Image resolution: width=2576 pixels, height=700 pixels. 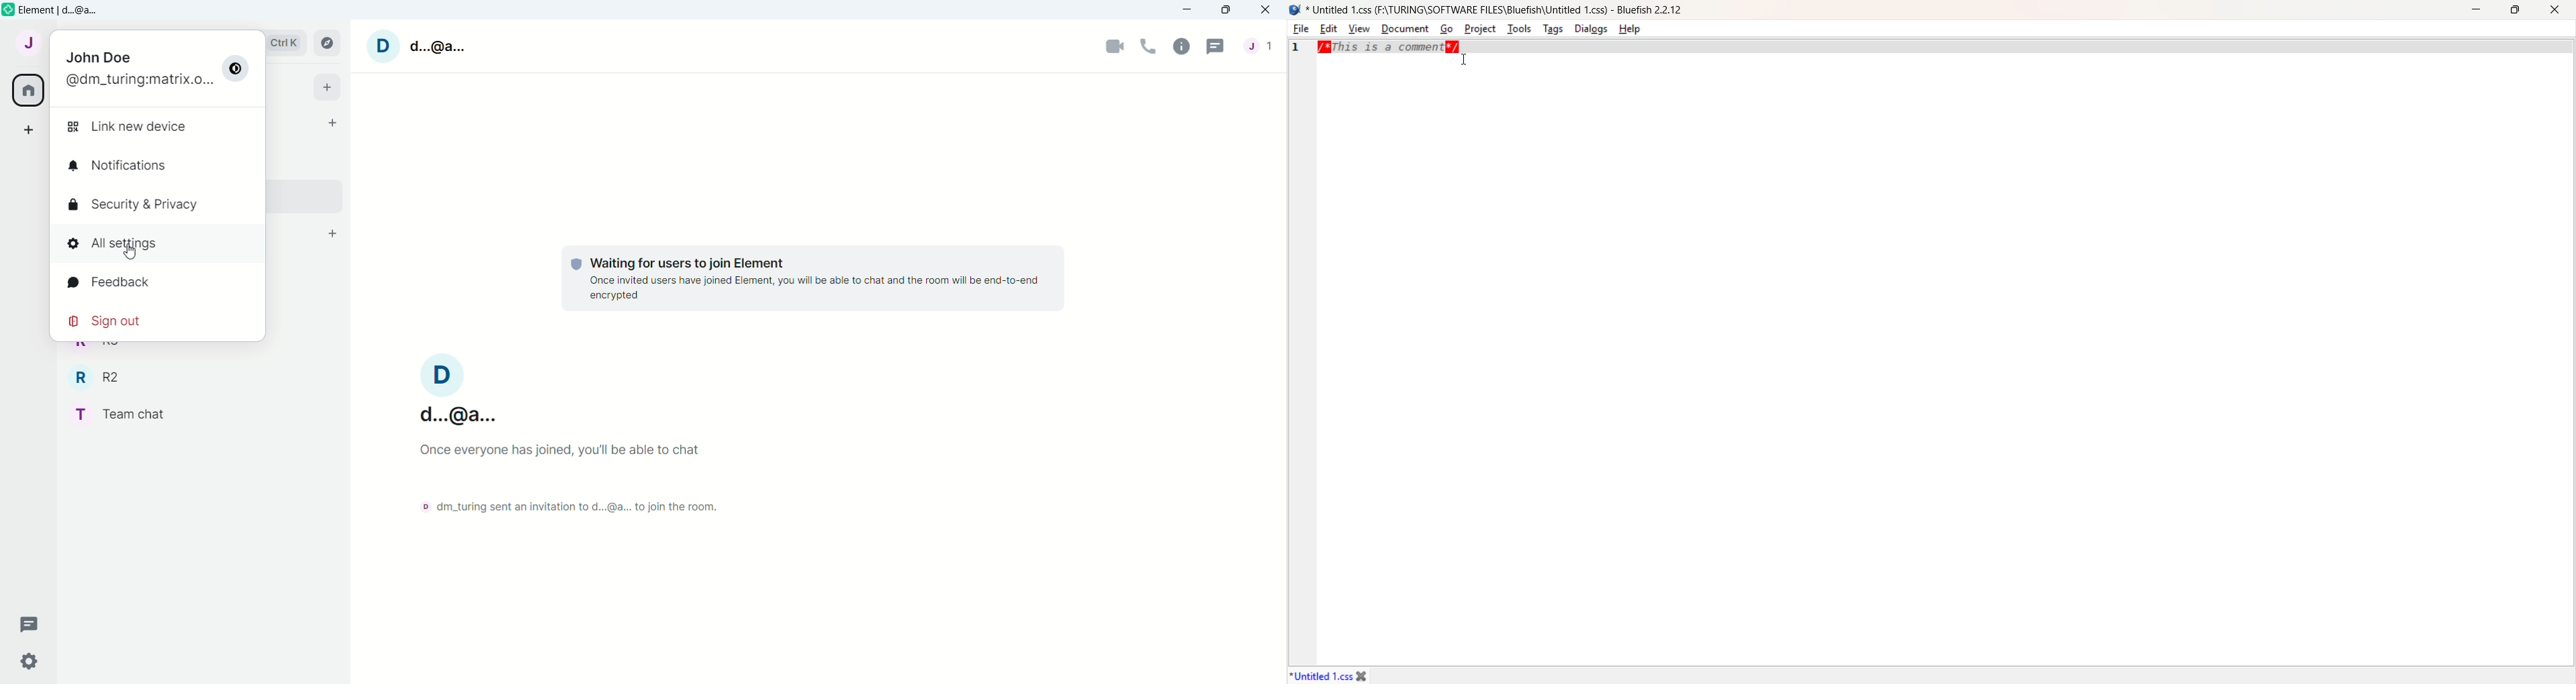 I want to click on Threads, so click(x=1215, y=48).